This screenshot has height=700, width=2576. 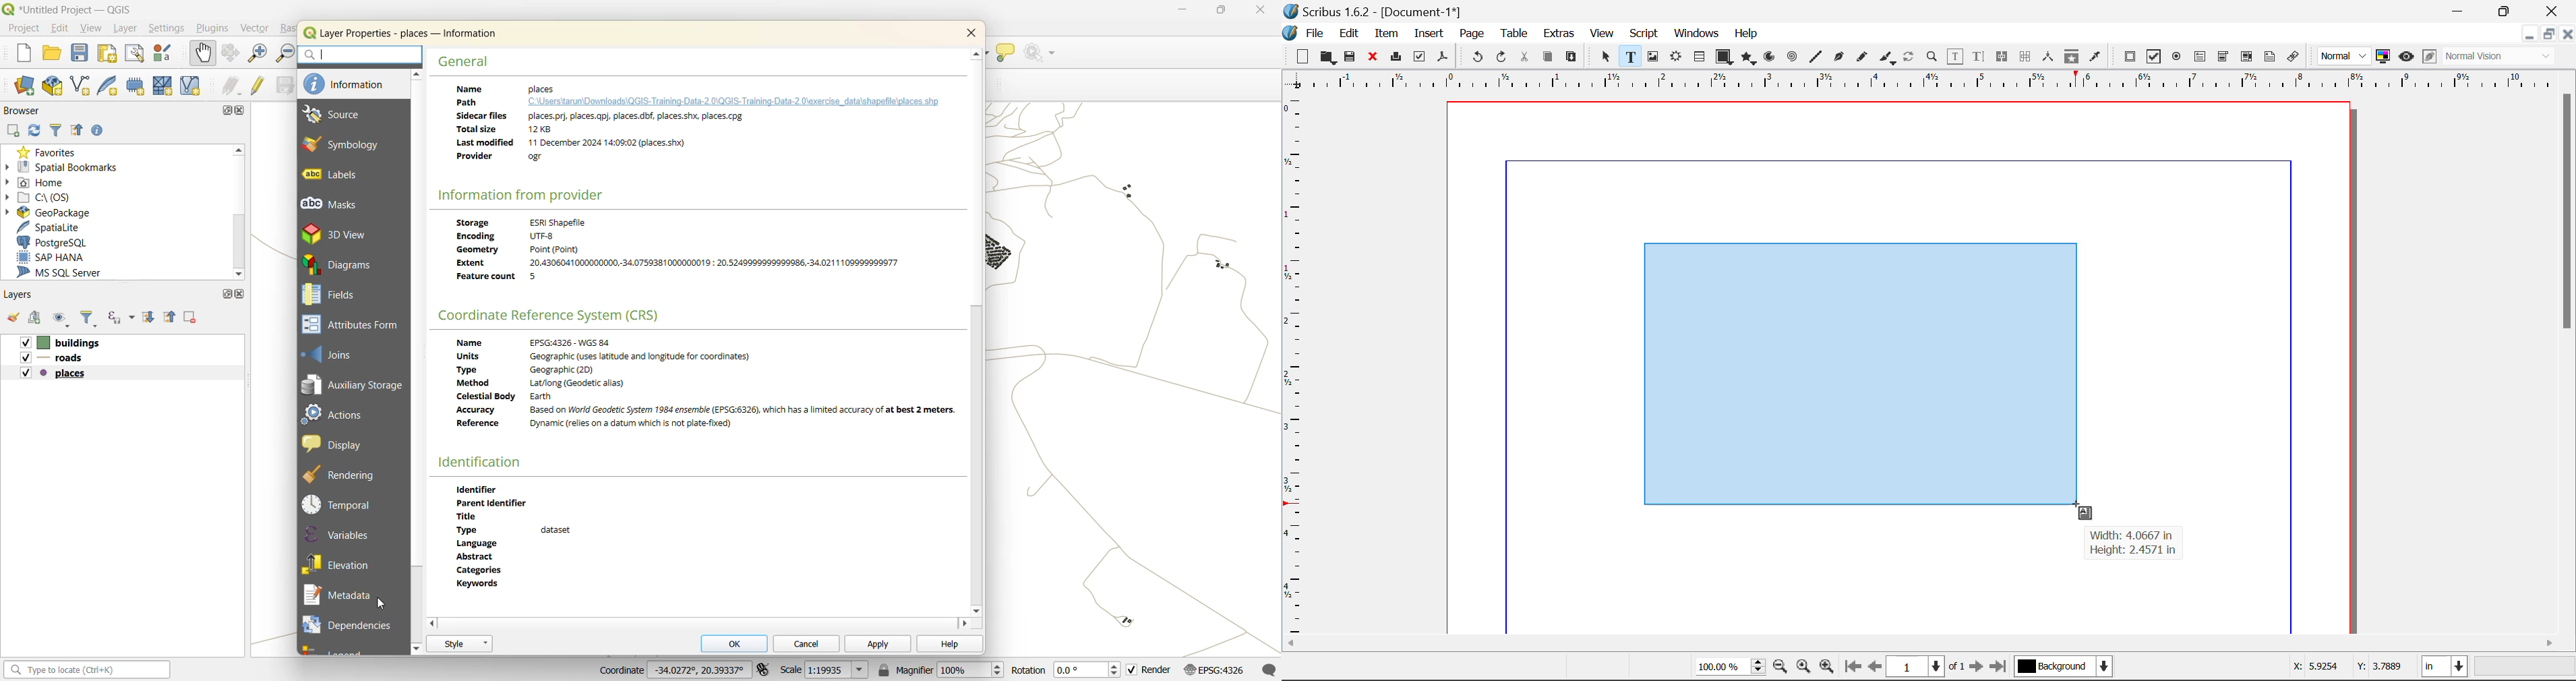 What do you see at coordinates (44, 183) in the screenshot?
I see `home` at bounding box center [44, 183].